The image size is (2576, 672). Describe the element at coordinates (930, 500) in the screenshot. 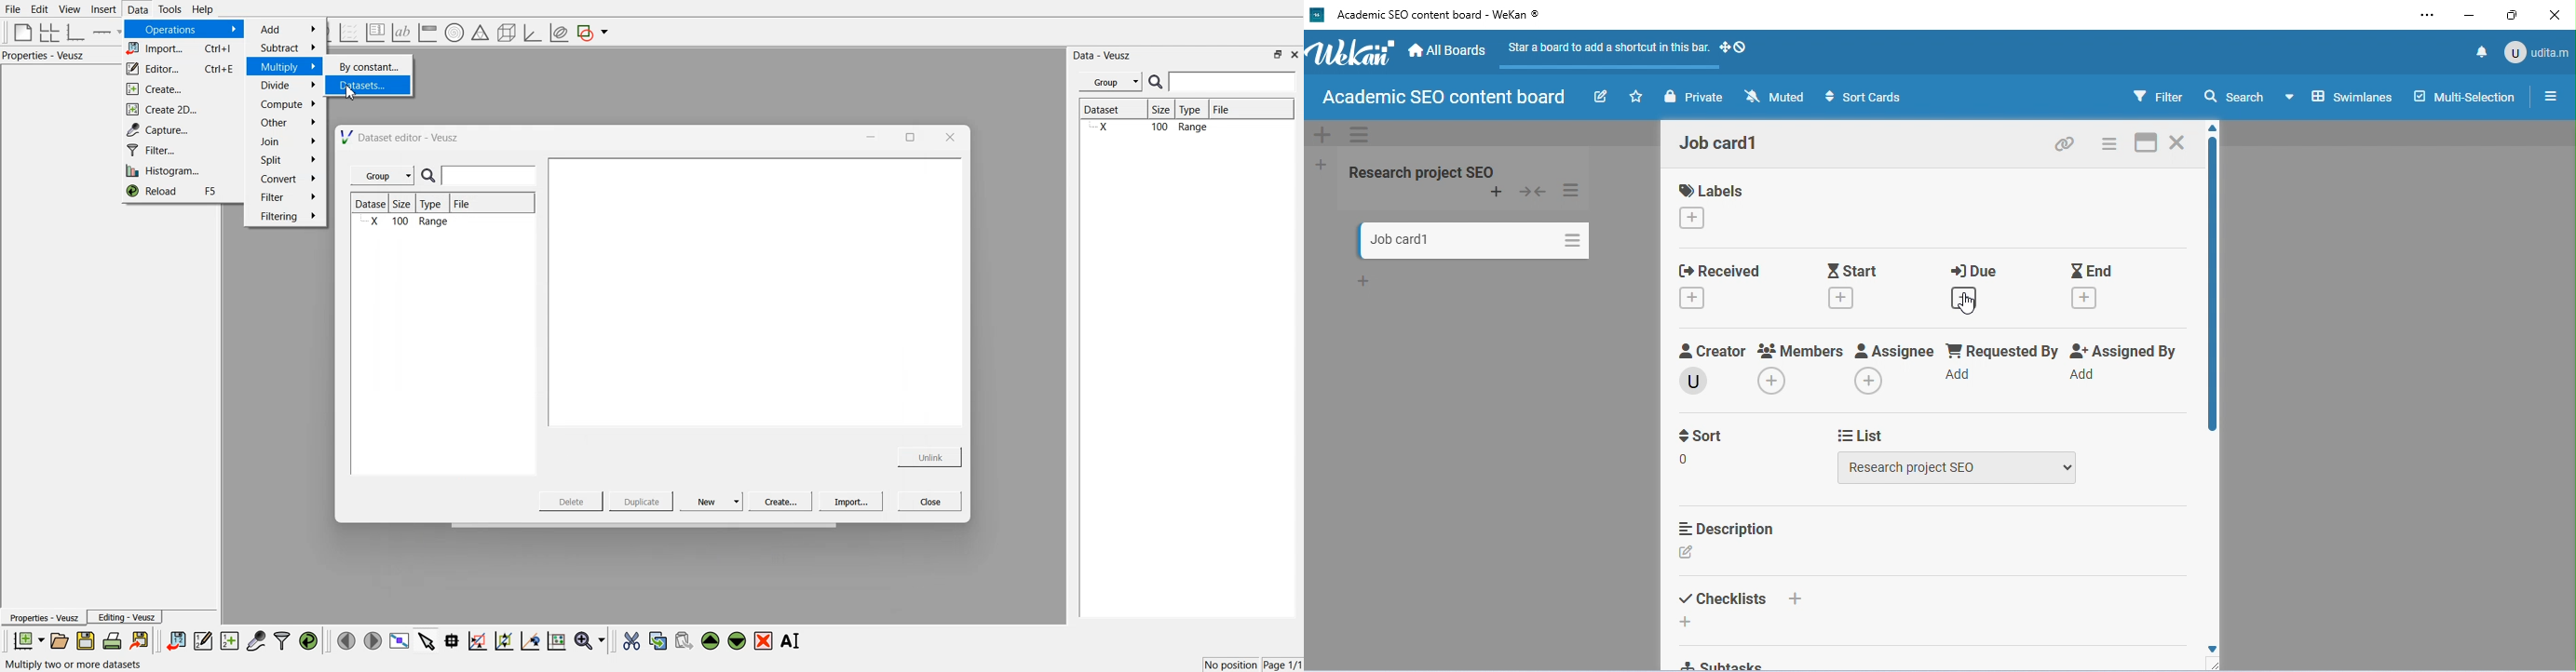

I see `Close` at that location.